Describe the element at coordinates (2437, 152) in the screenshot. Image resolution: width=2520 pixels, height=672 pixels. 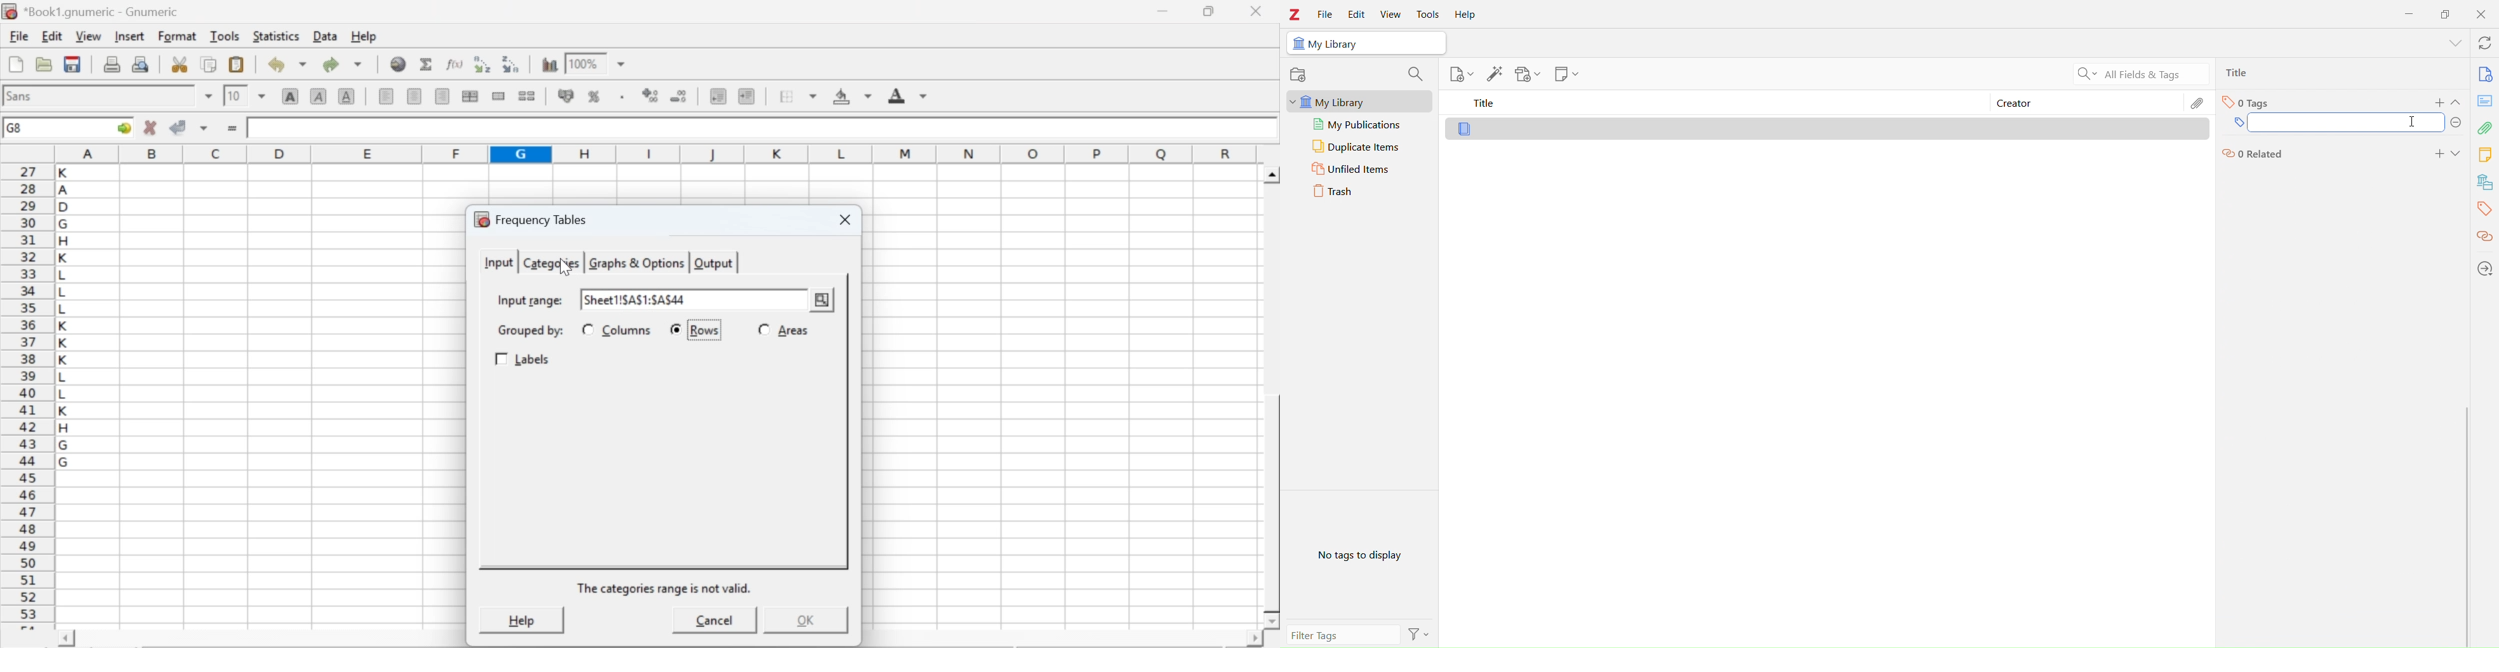
I see `add` at that location.